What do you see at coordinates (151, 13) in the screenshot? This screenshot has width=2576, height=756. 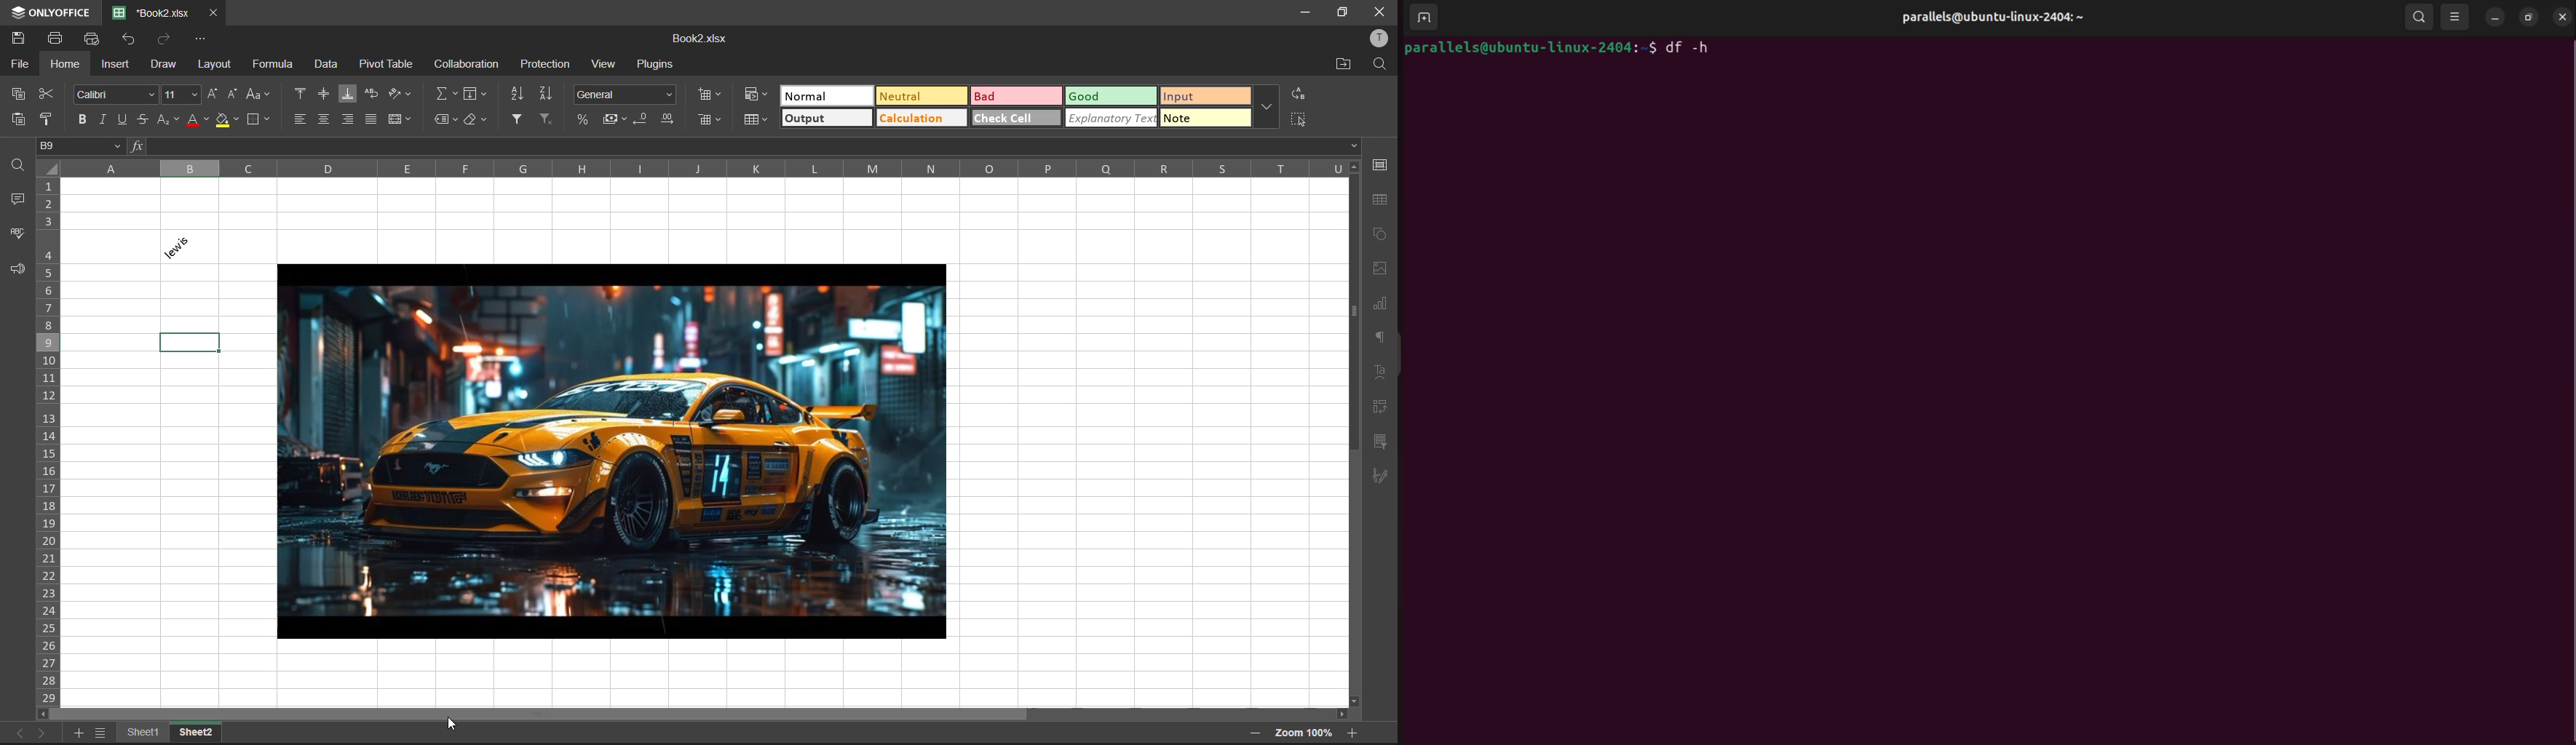 I see `file name` at bounding box center [151, 13].